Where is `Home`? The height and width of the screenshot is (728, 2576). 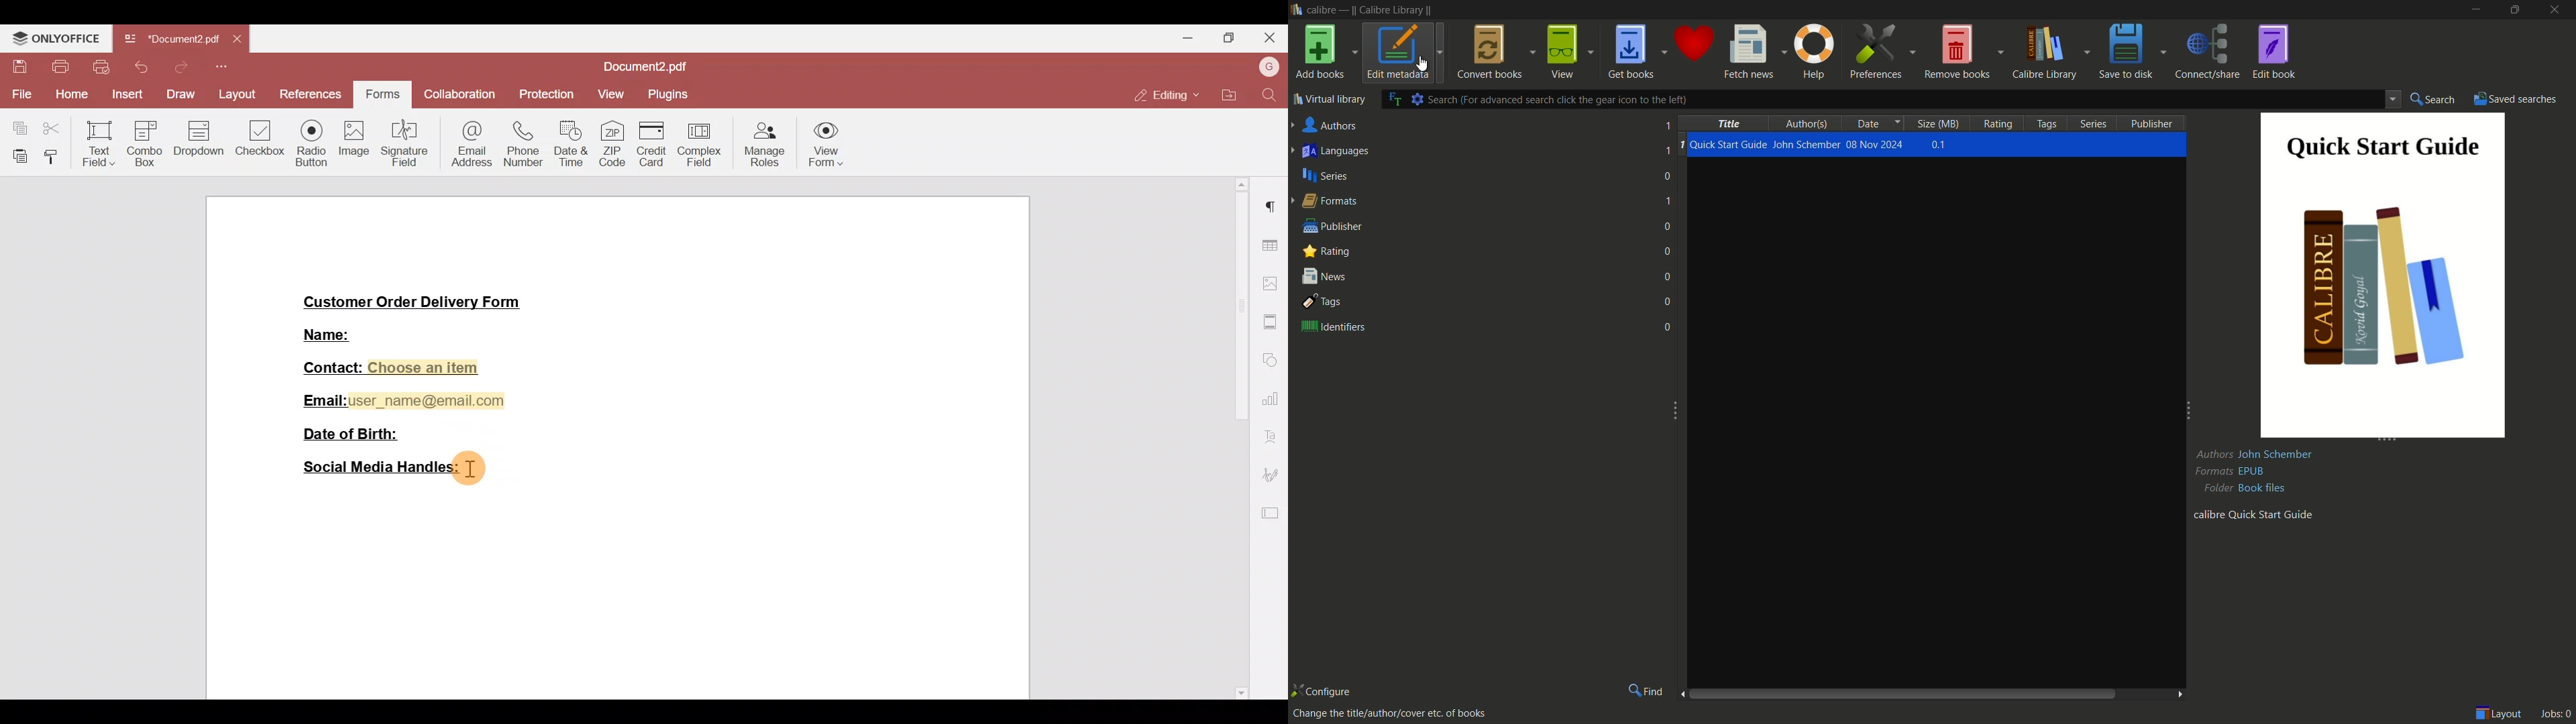 Home is located at coordinates (70, 95).